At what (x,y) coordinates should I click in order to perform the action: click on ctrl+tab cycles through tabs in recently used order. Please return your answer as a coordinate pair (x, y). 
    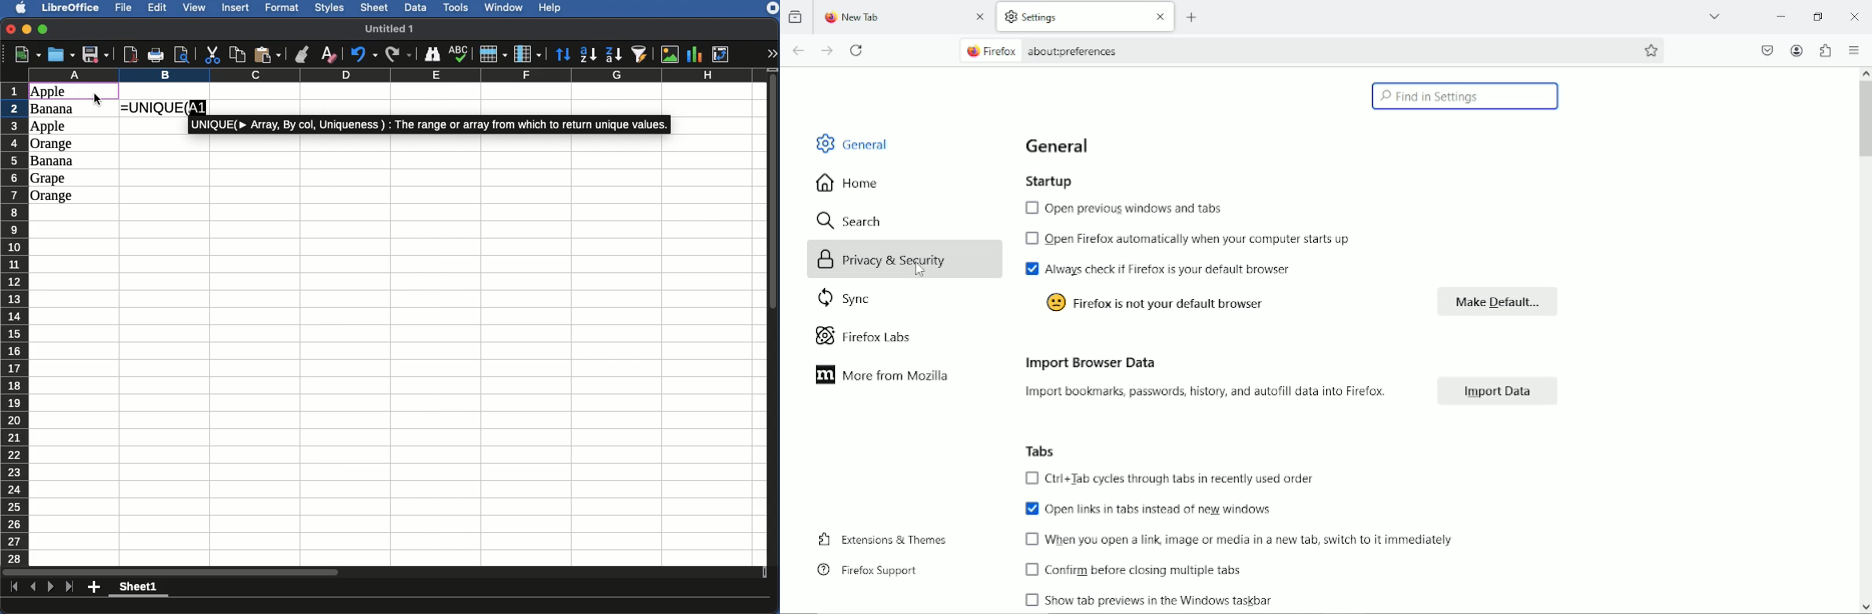
    Looking at the image, I should click on (1185, 482).